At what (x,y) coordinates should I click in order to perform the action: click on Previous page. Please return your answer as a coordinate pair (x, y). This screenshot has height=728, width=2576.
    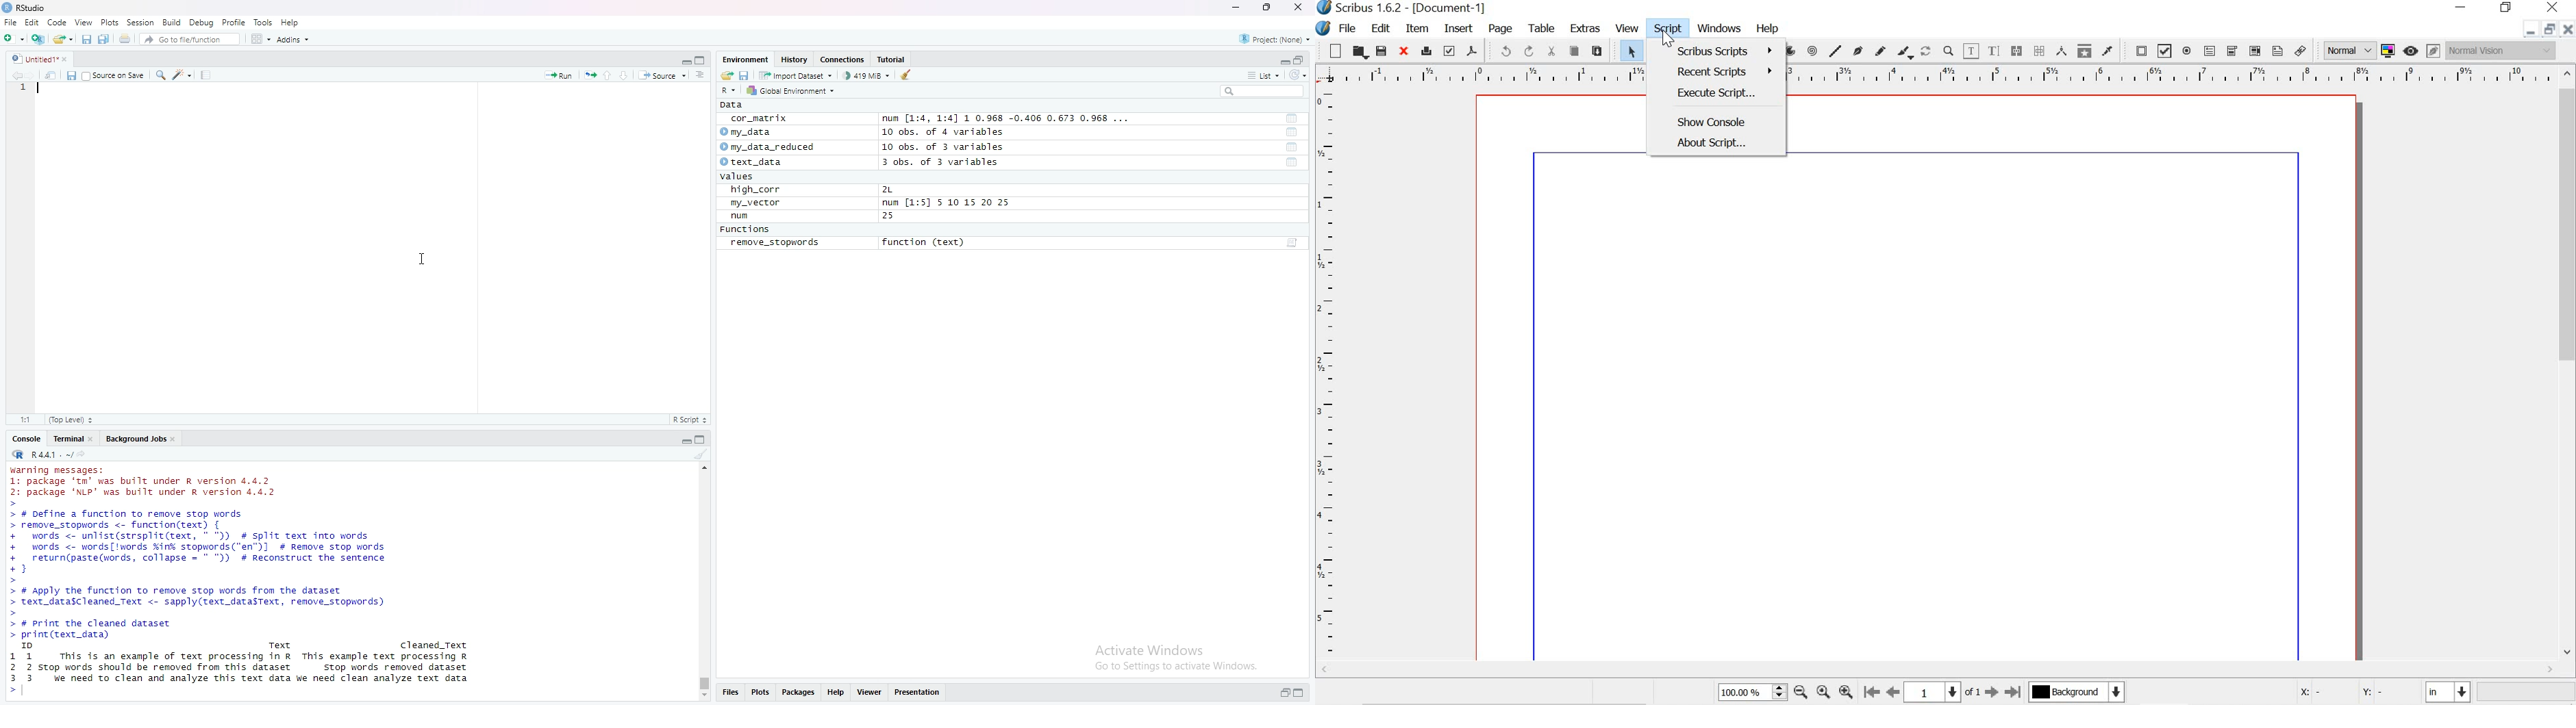
    Looking at the image, I should click on (1892, 691).